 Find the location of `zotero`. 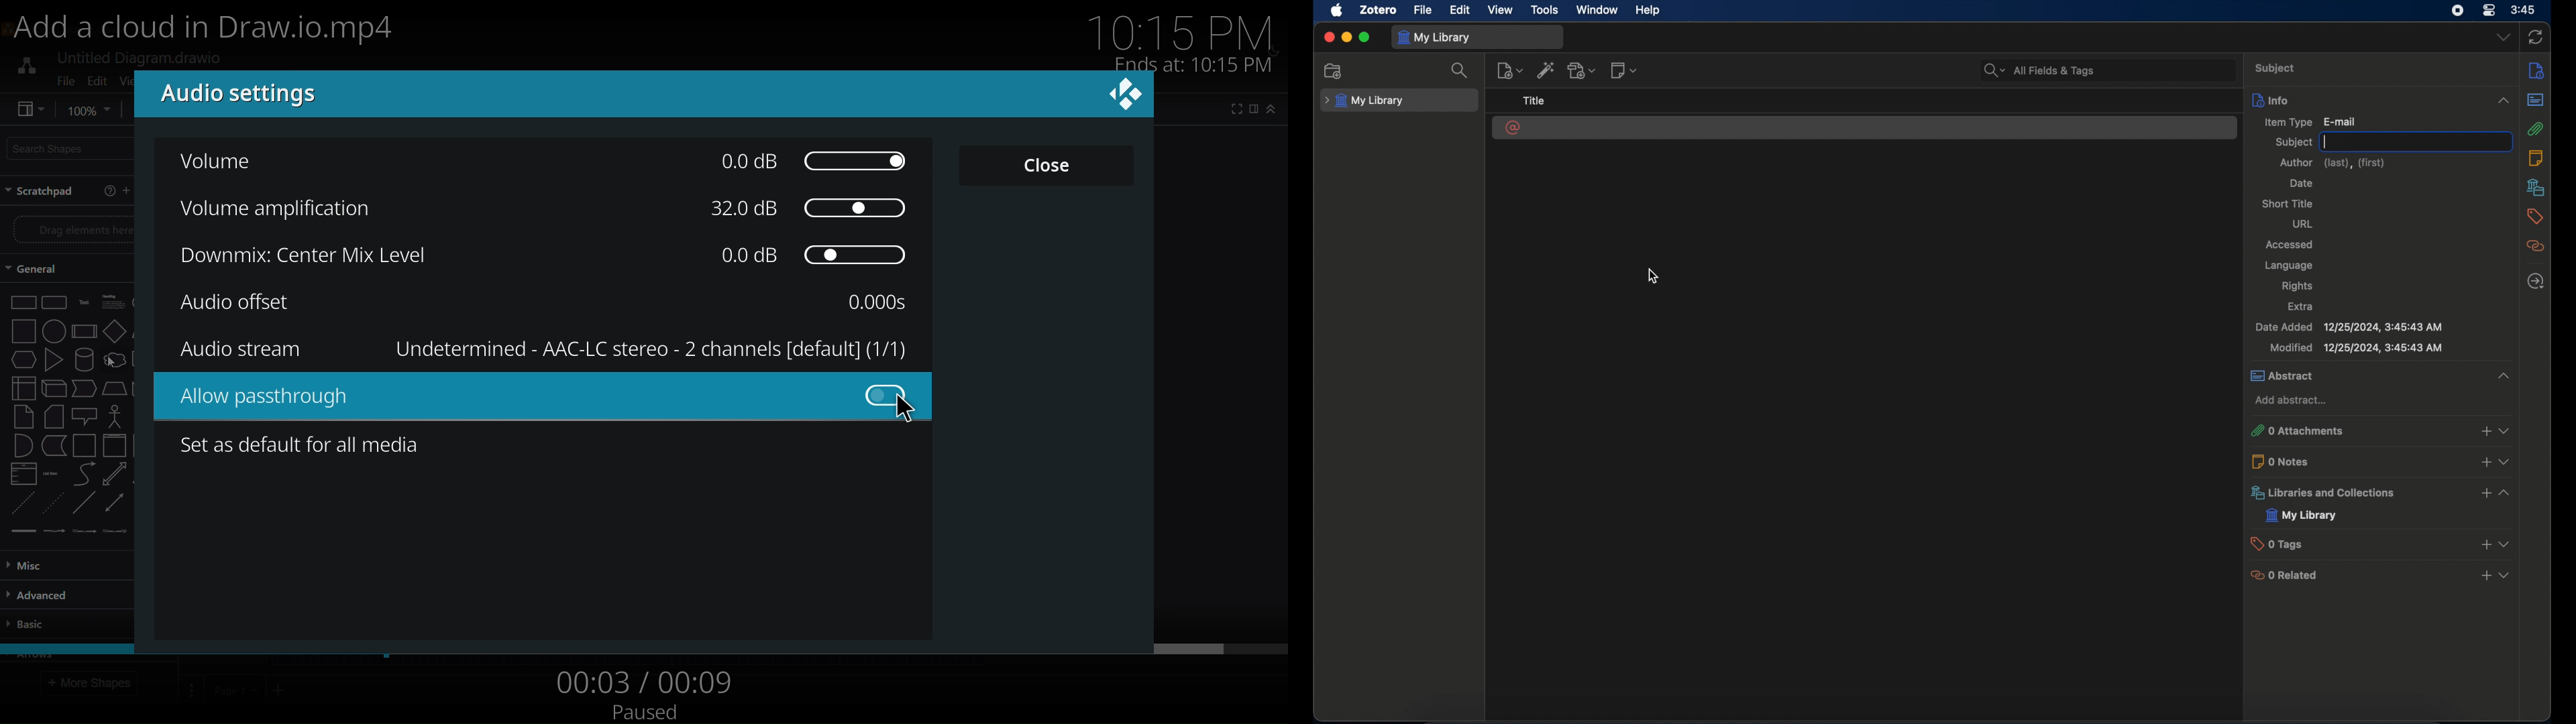

zotero is located at coordinates (1377, 10).